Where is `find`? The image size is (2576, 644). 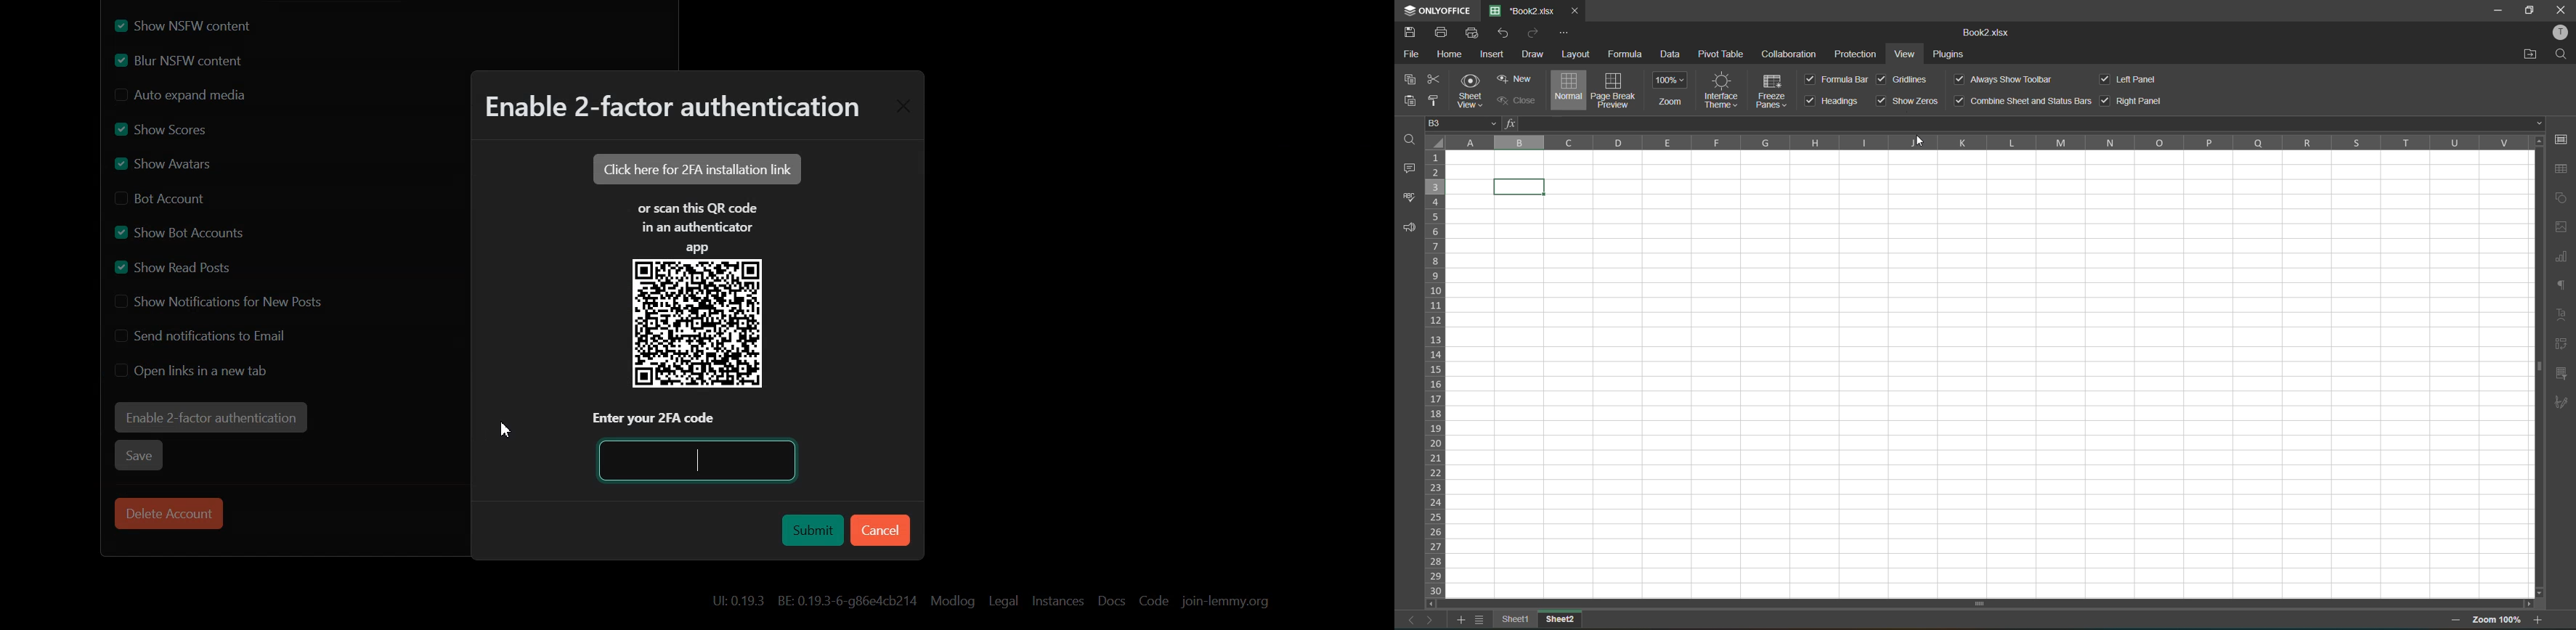
find is located at coordinates (2564, 52).